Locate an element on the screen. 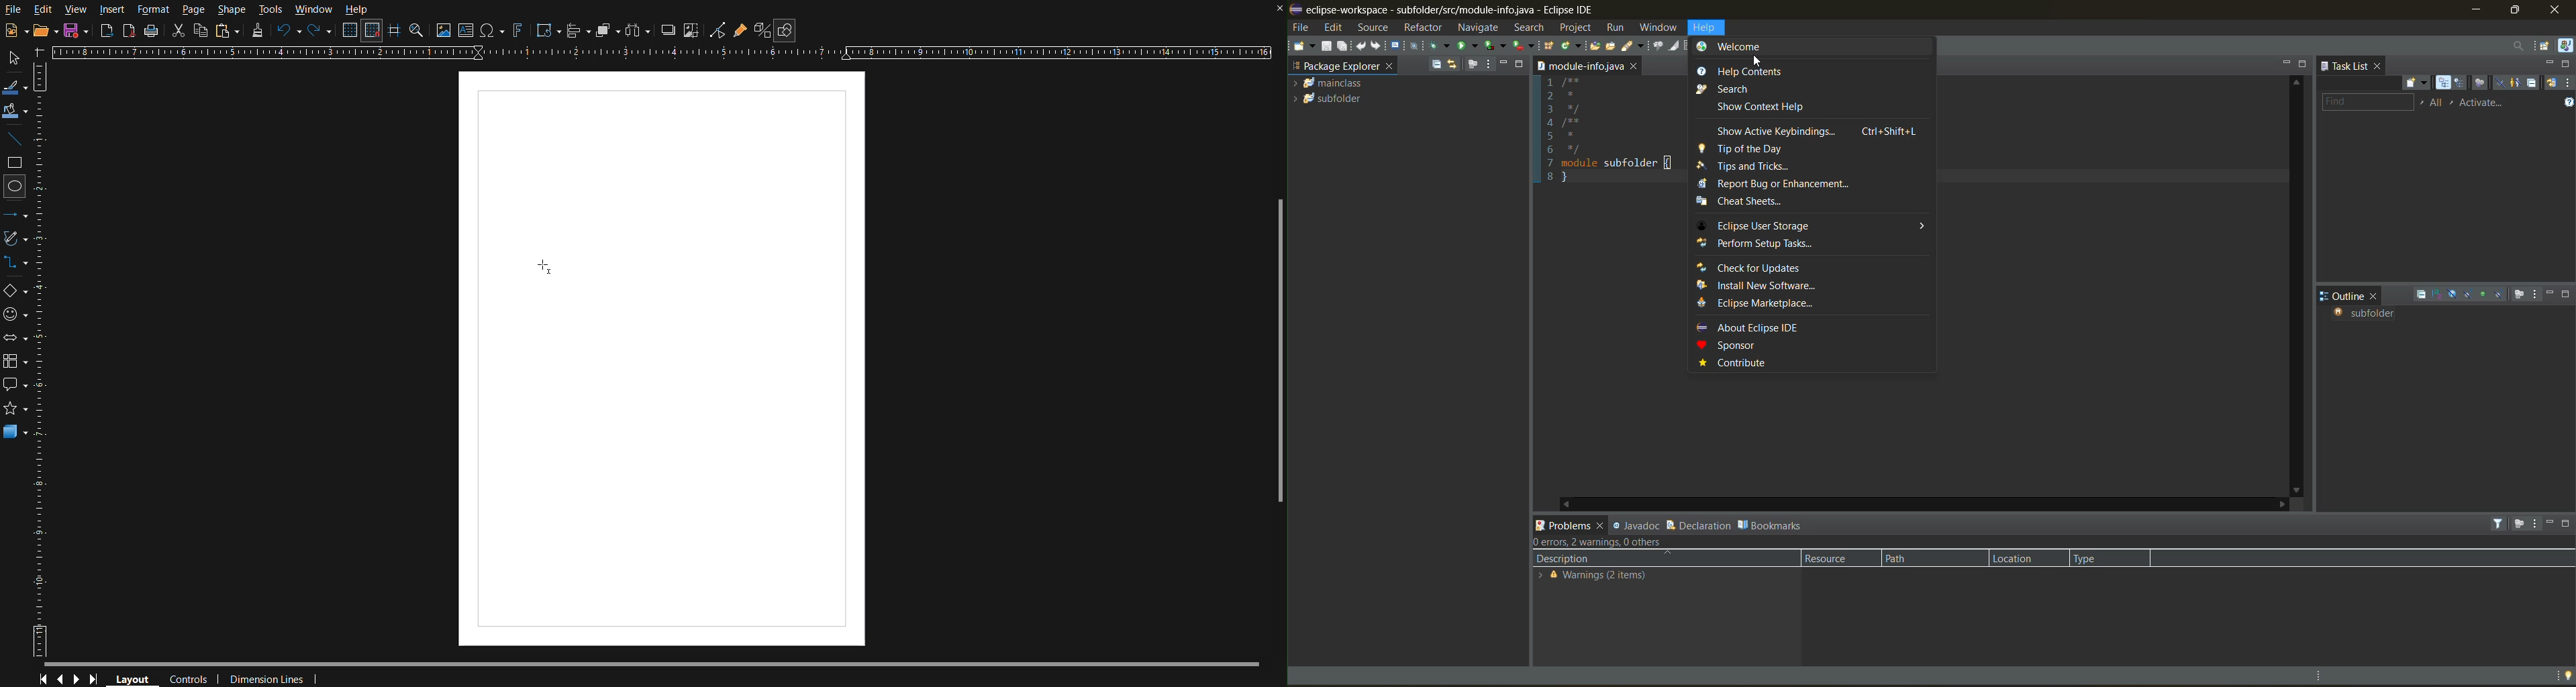 The height and width of the screenshot is (700, 2576). Formatting is located at coordinates (258, 32).